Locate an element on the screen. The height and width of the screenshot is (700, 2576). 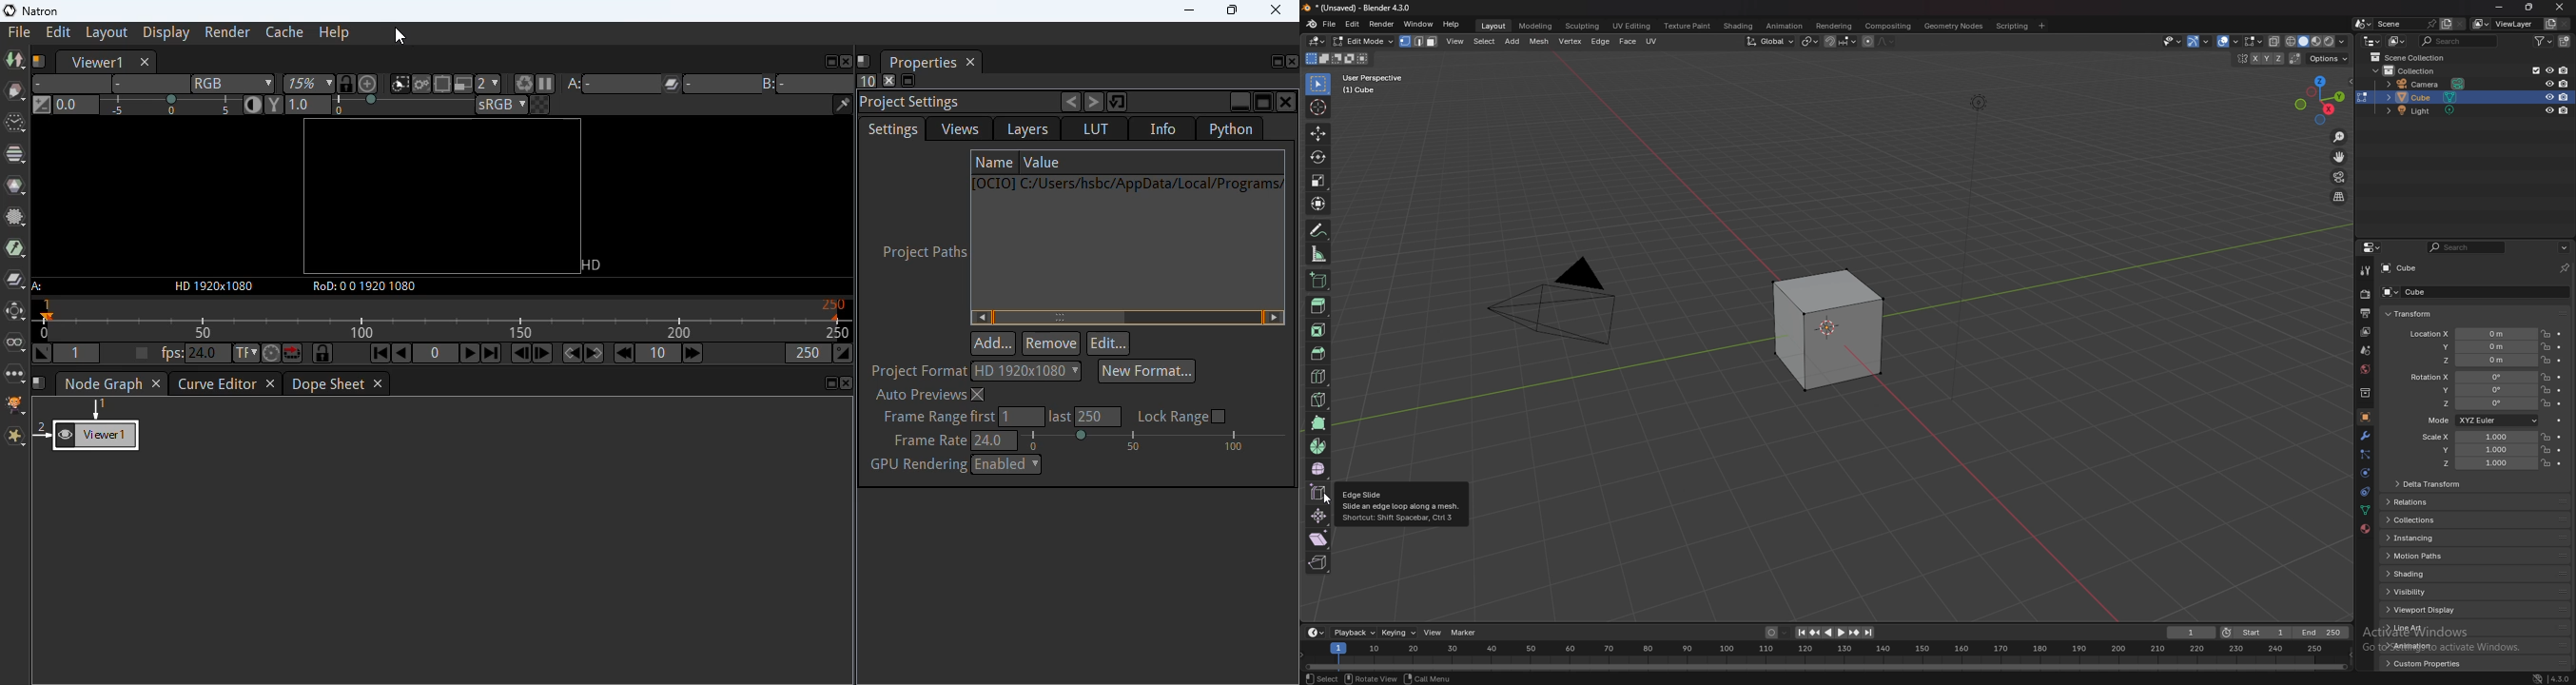
animate property is located at coordinates (2560, 403).